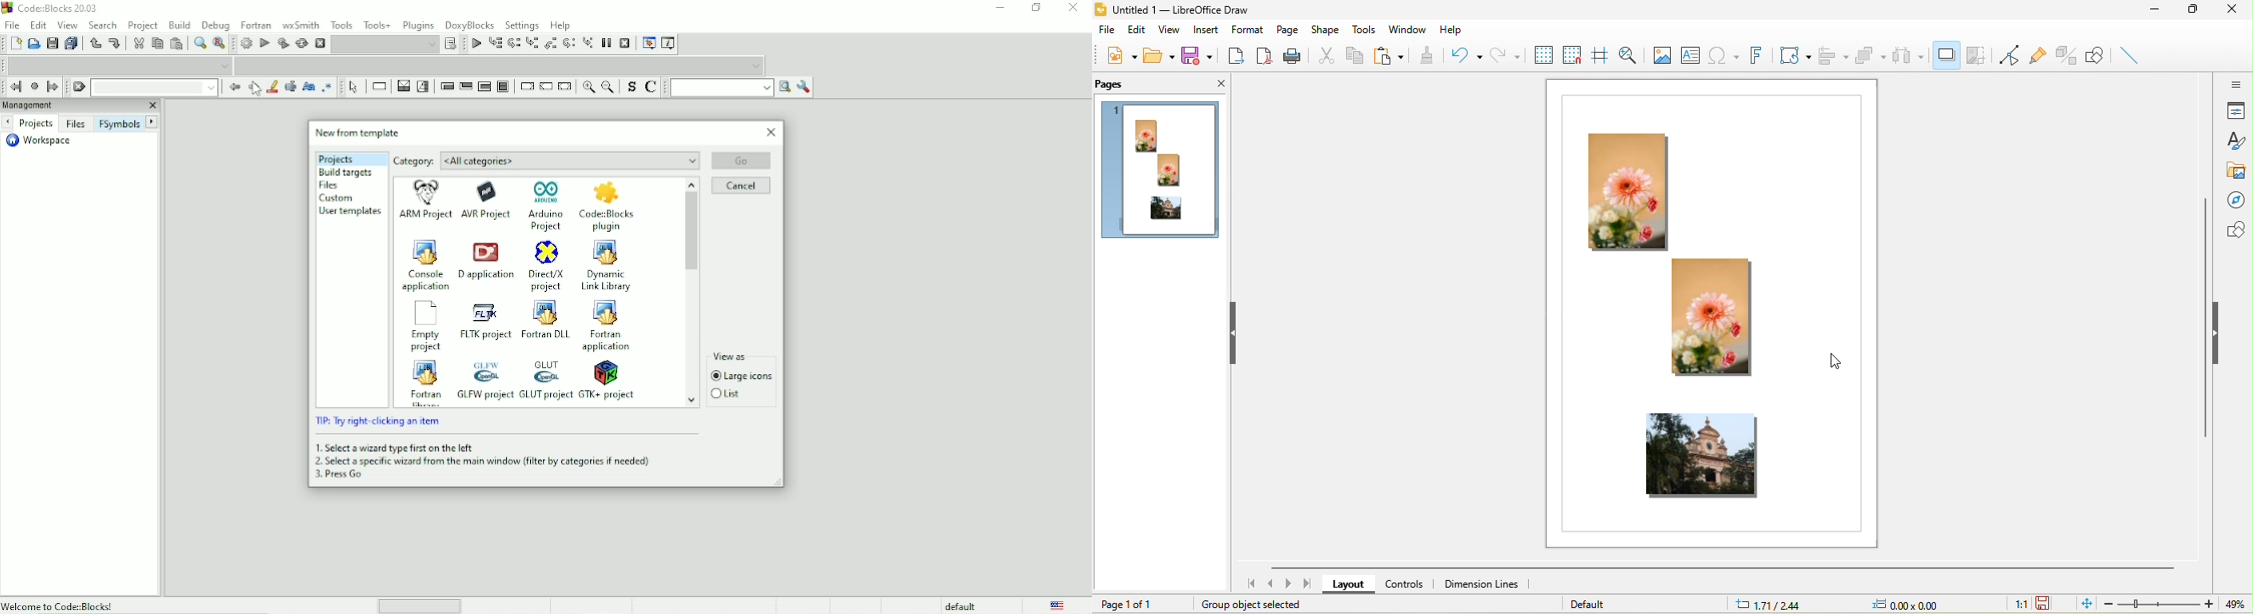 Image resolution: width=2268 pixels, height=616 pixels. I want to click on 1.71/2.44, so click(1773, 605).